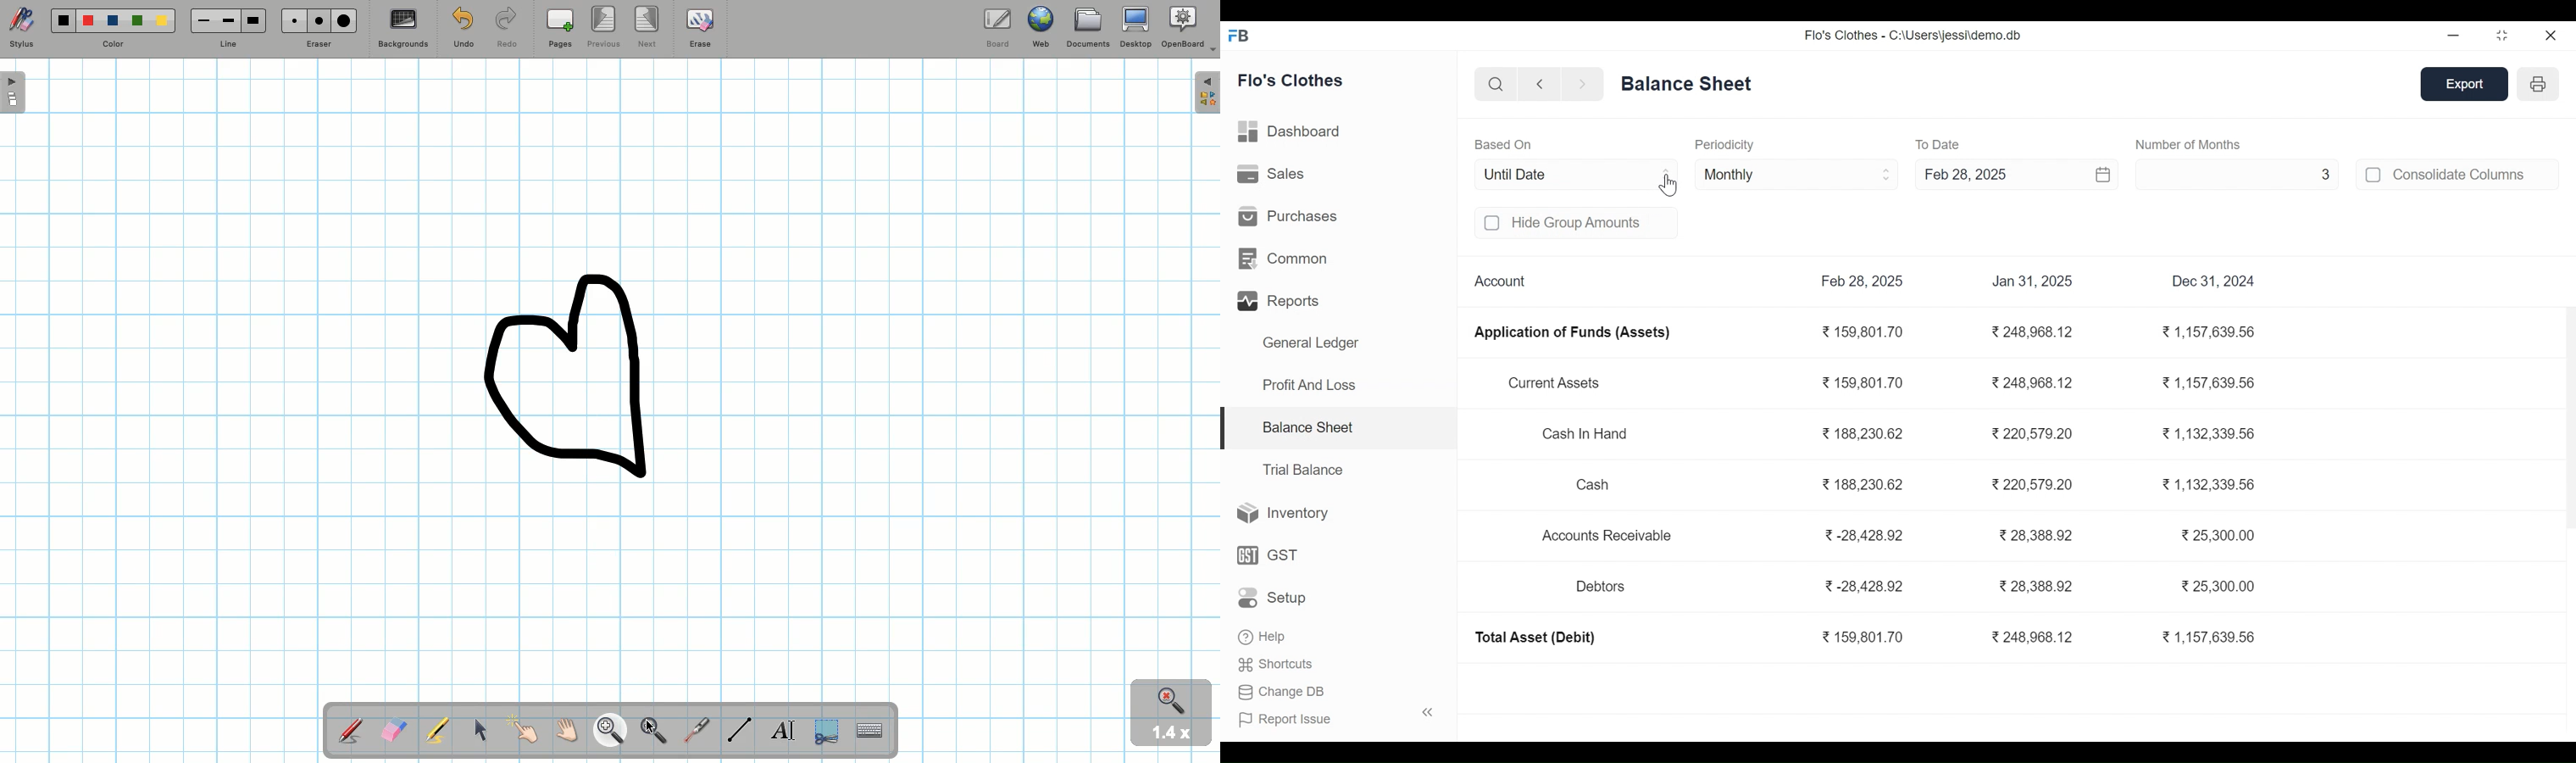  Describe the element at coordinates (1863, 333) in the screenshot. I see `159,801.70` at that location.